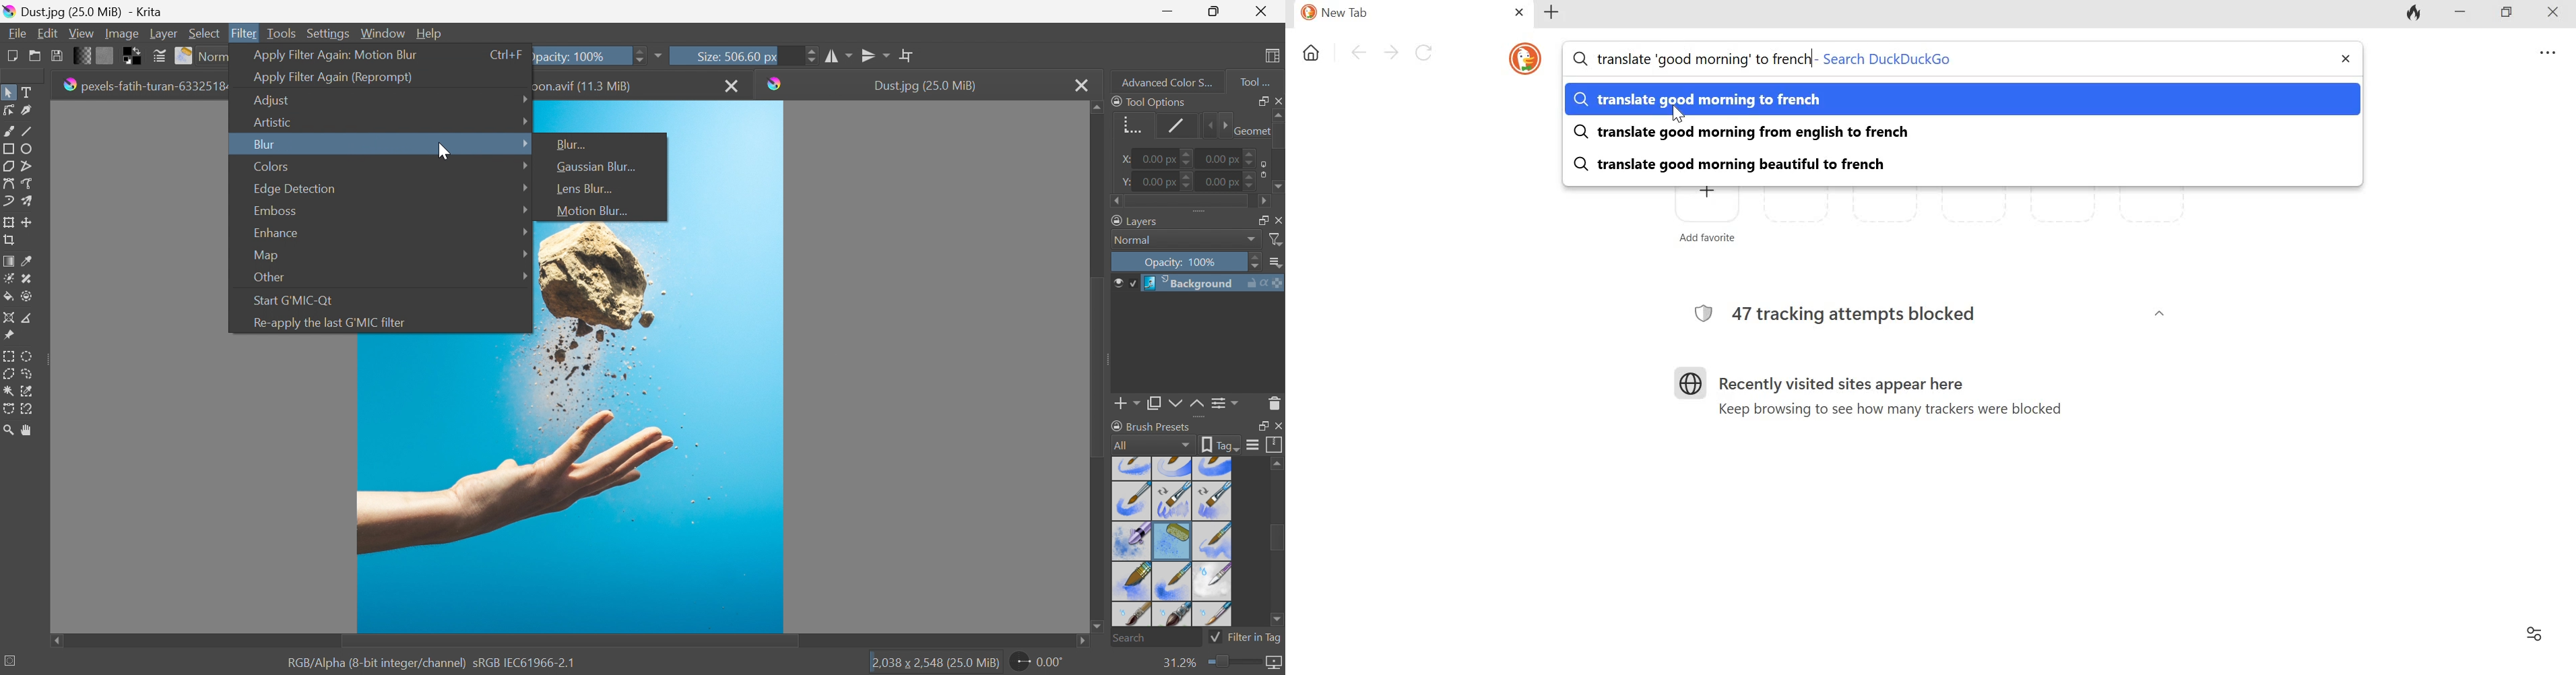  Describe the element at coordinates (27, 431) in the screenshot. I see `Pan tool` at that location.